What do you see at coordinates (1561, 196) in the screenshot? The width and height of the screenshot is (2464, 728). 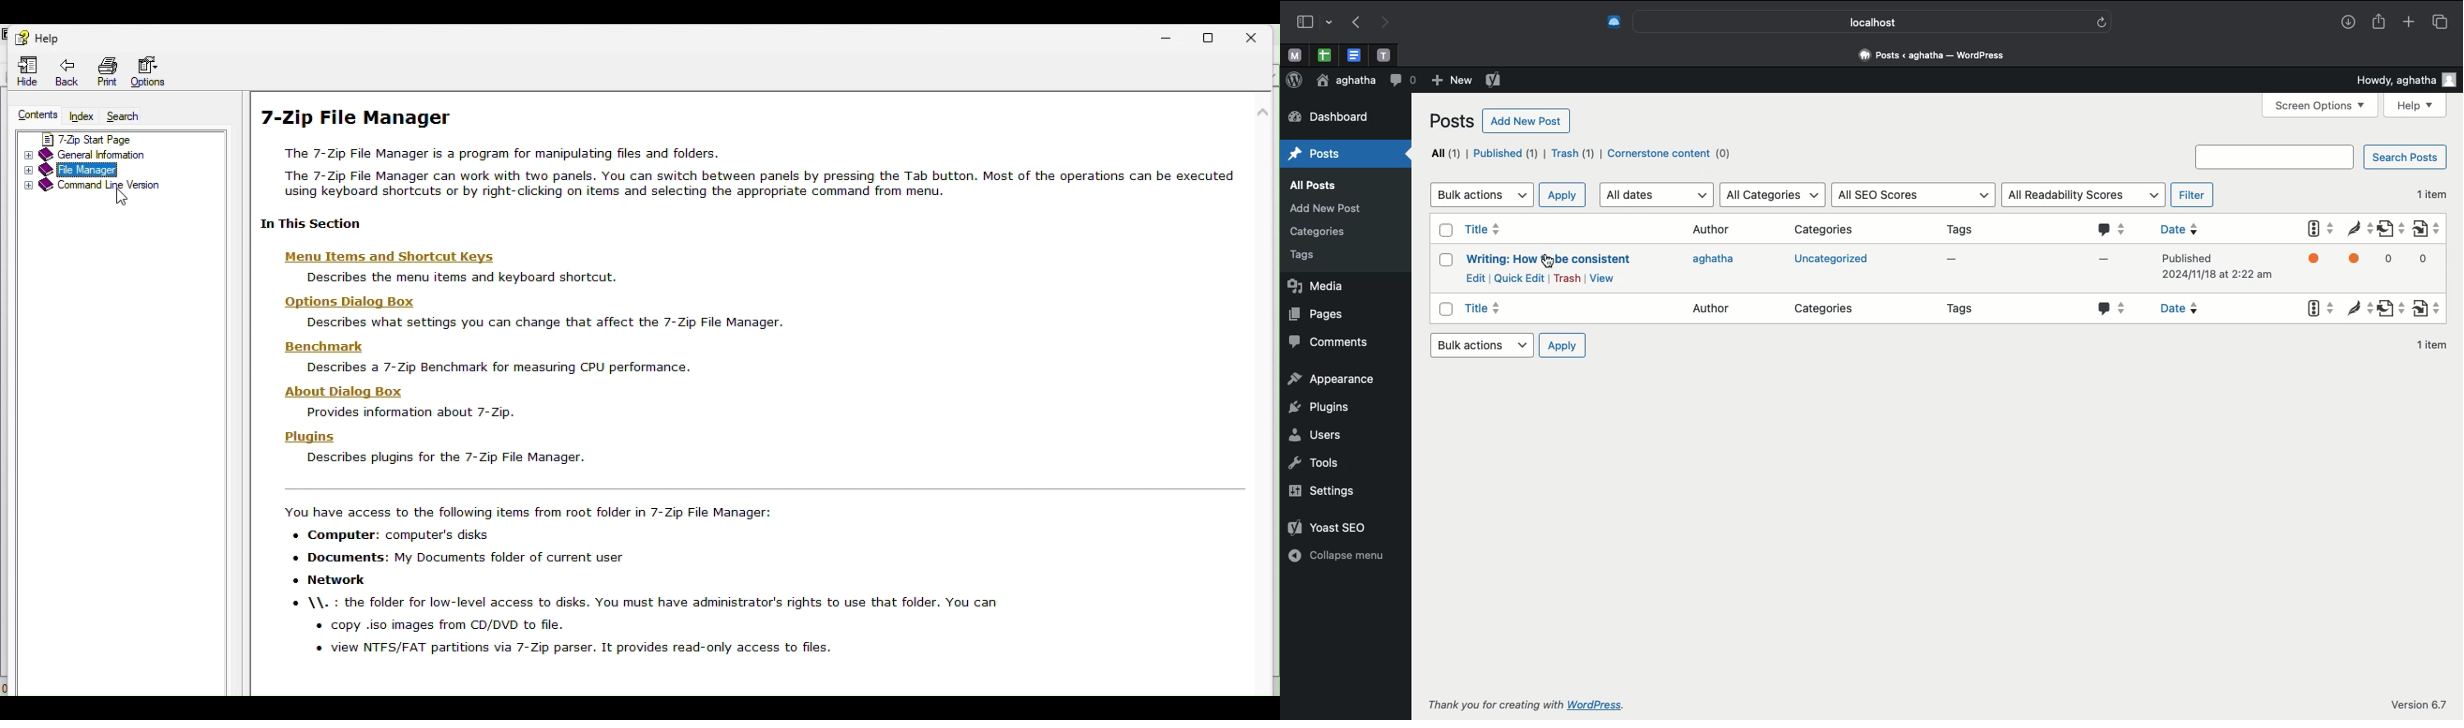 I see `Apply` at bounding box center [1561, 196].